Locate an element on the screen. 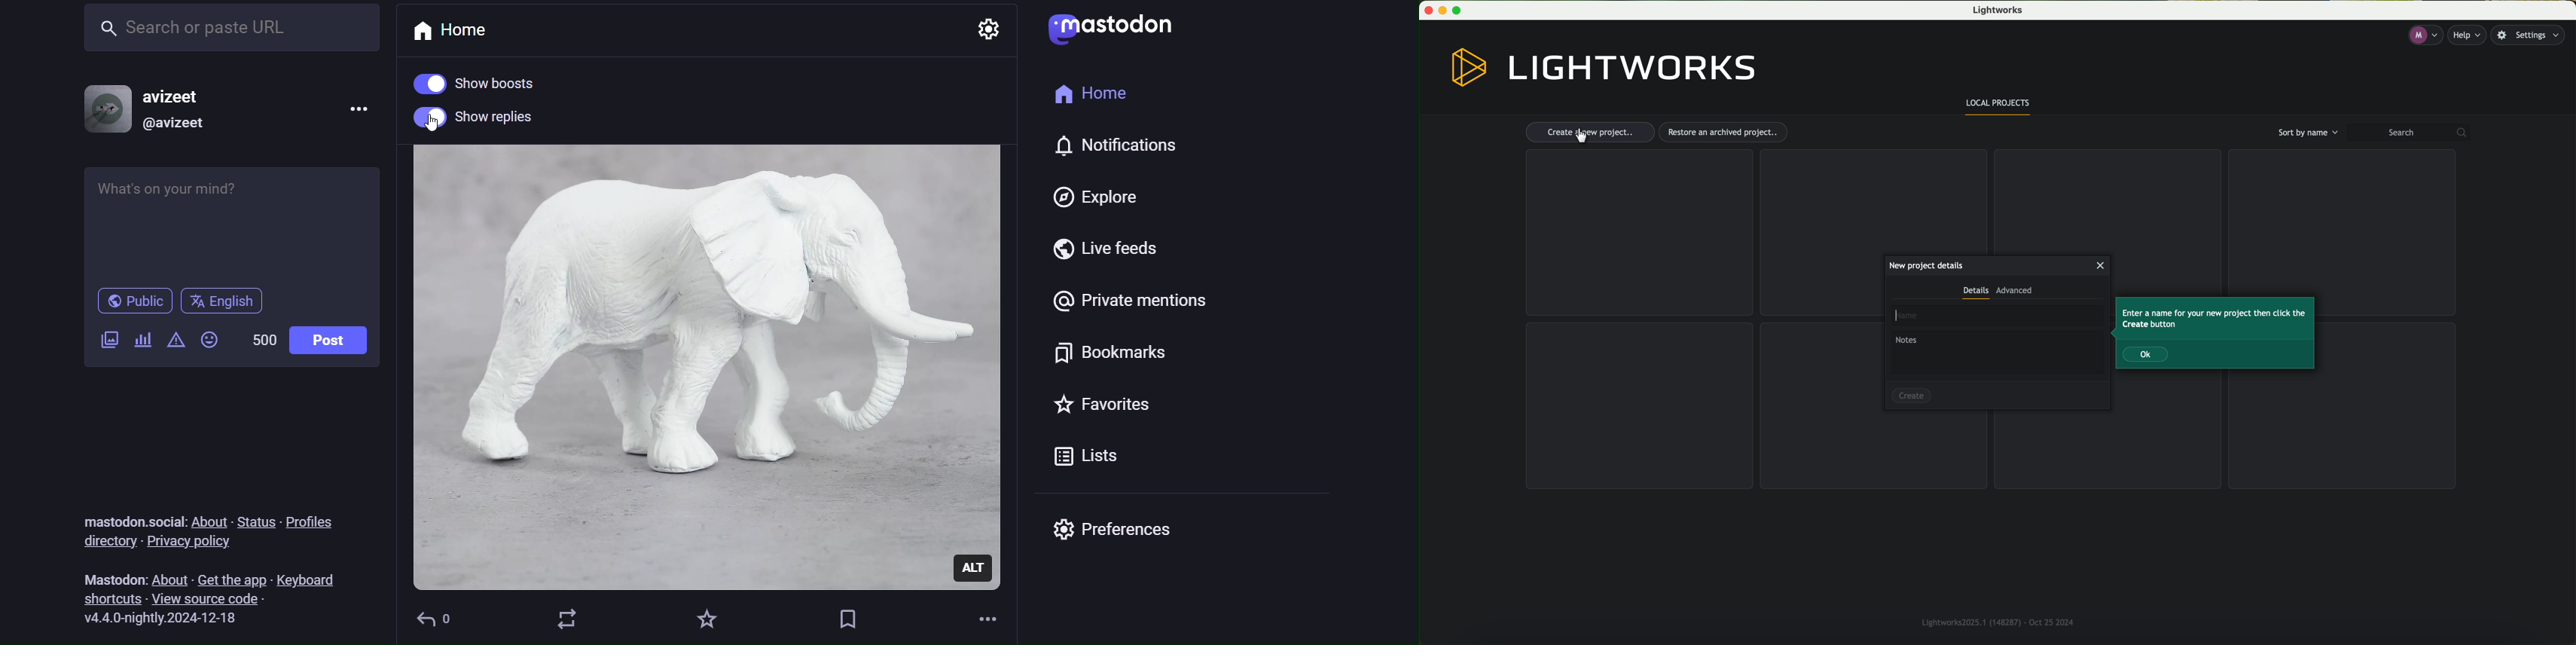  version is located at coordinates (169, 619).